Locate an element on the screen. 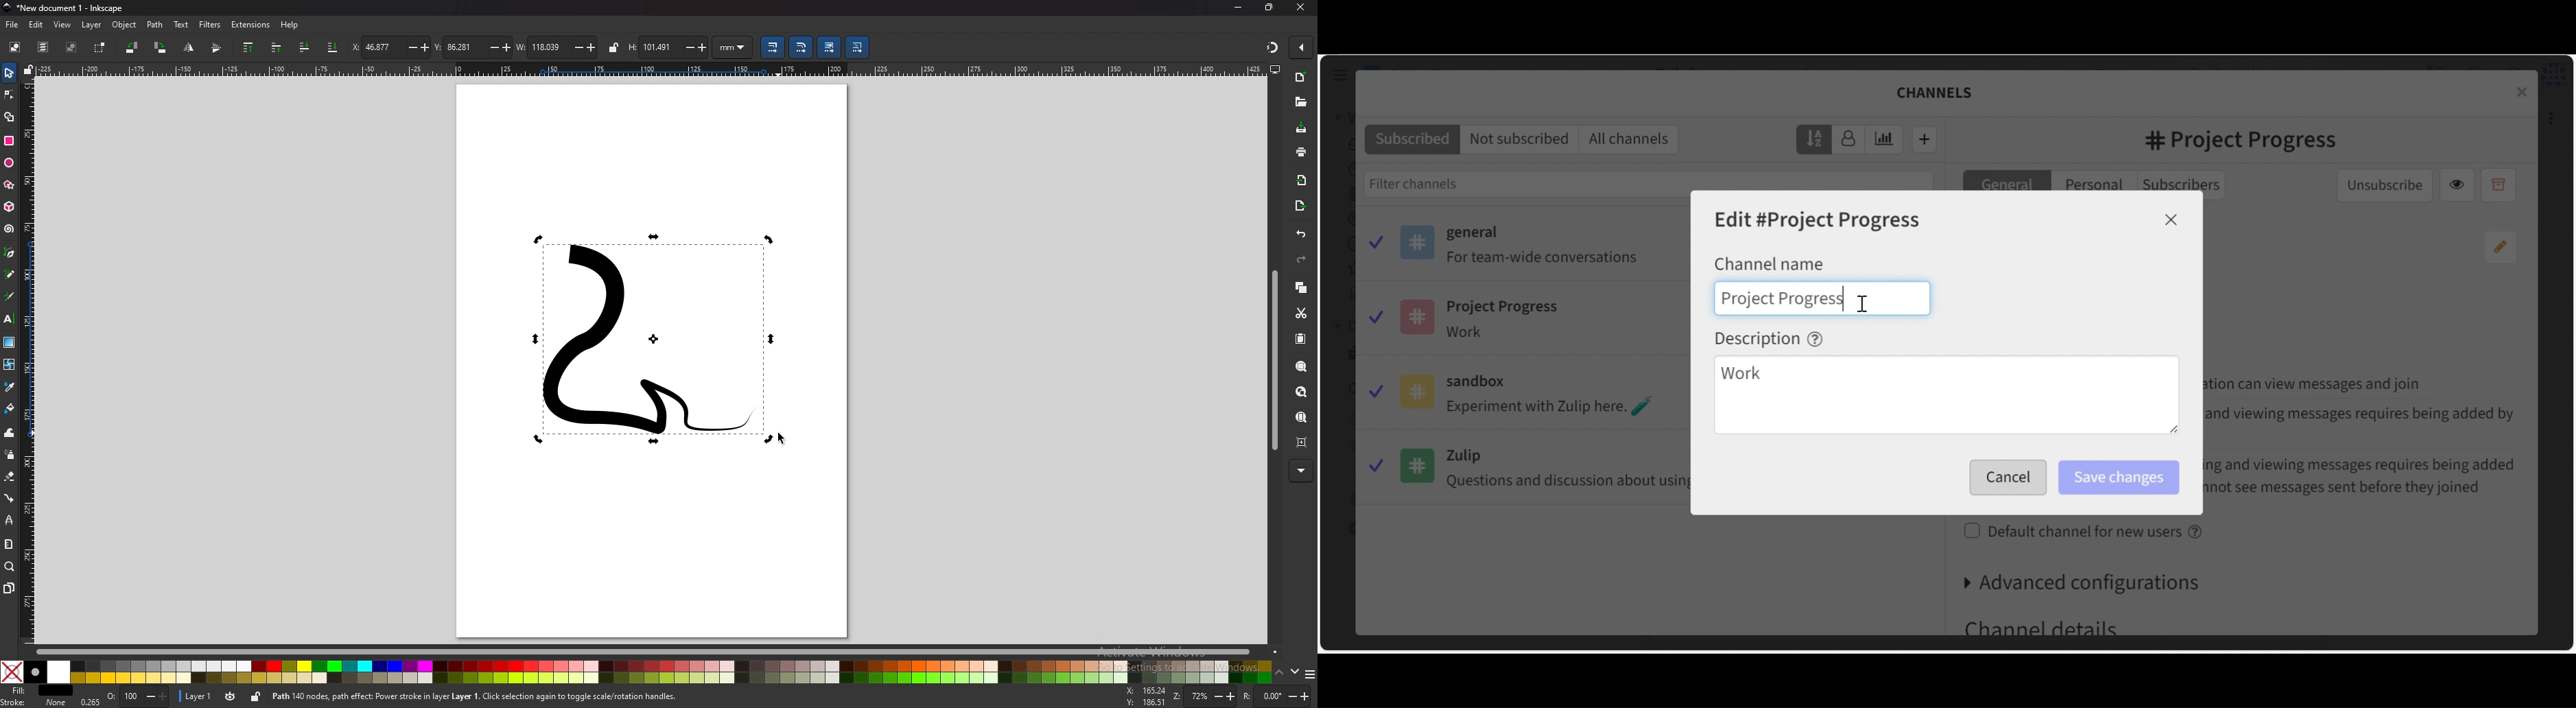 The width and height of the screenshot is (2576, 728). Description Field is located at coordinates (1946, 397).